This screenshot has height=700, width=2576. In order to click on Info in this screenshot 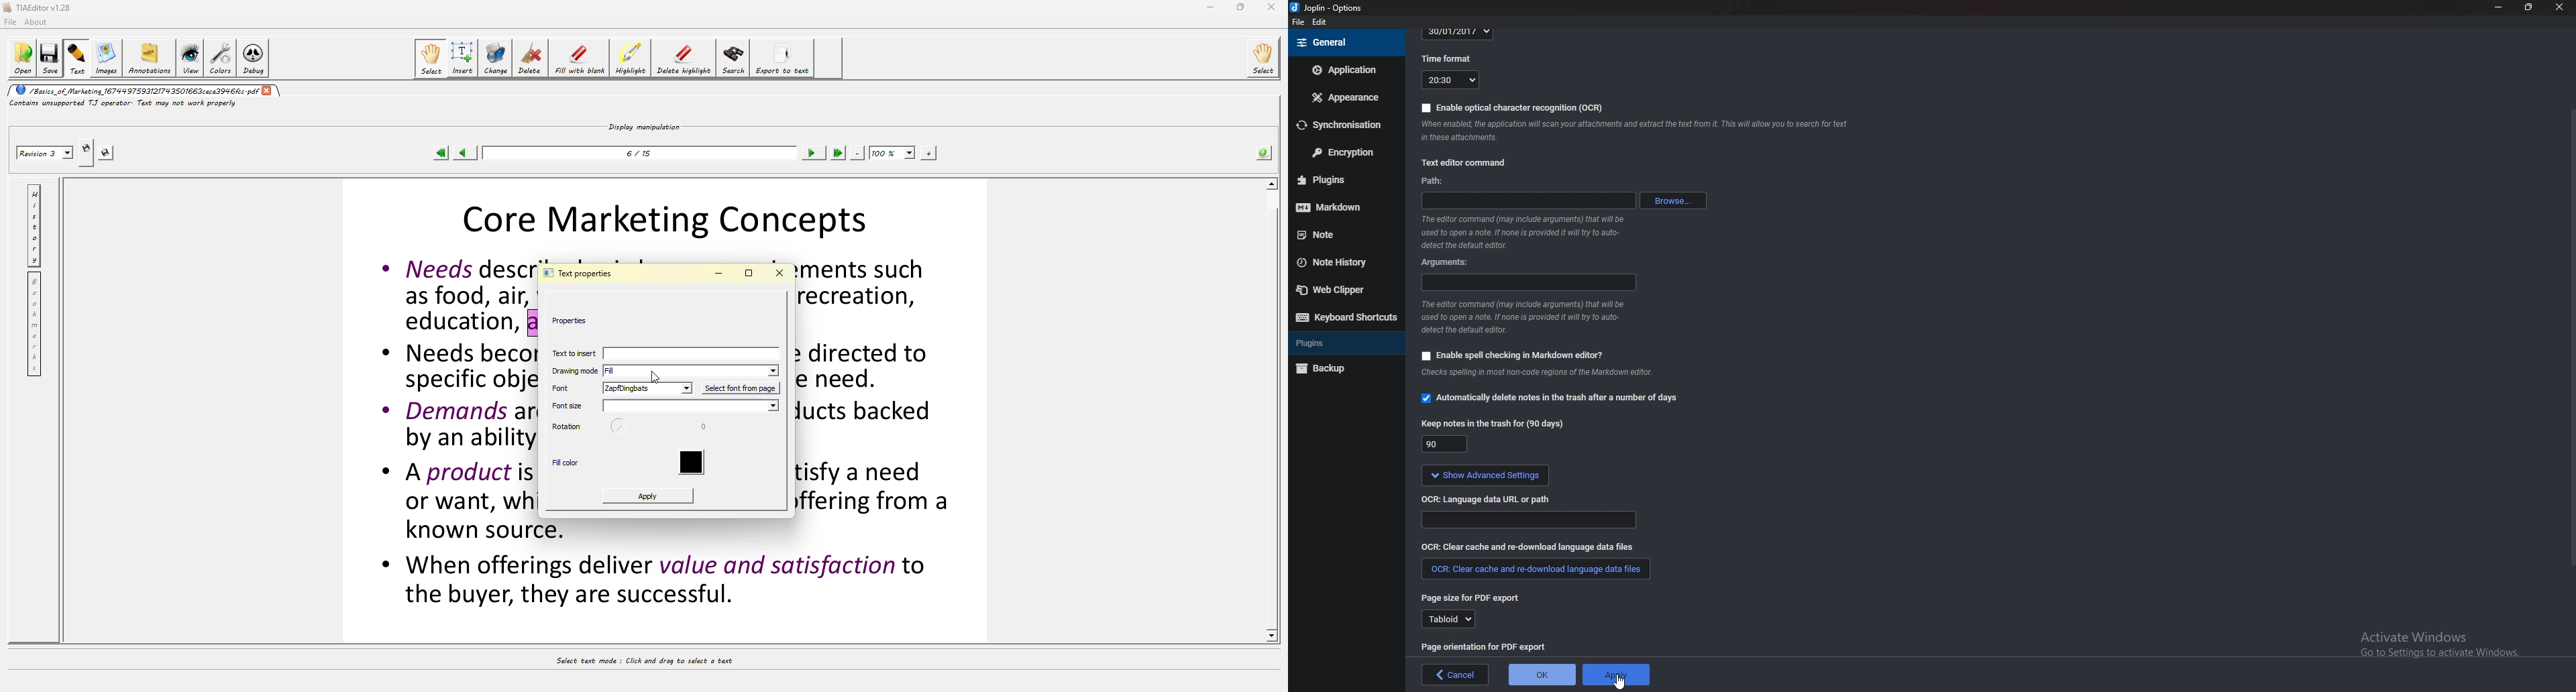, I will do `click(1640, 133)`.